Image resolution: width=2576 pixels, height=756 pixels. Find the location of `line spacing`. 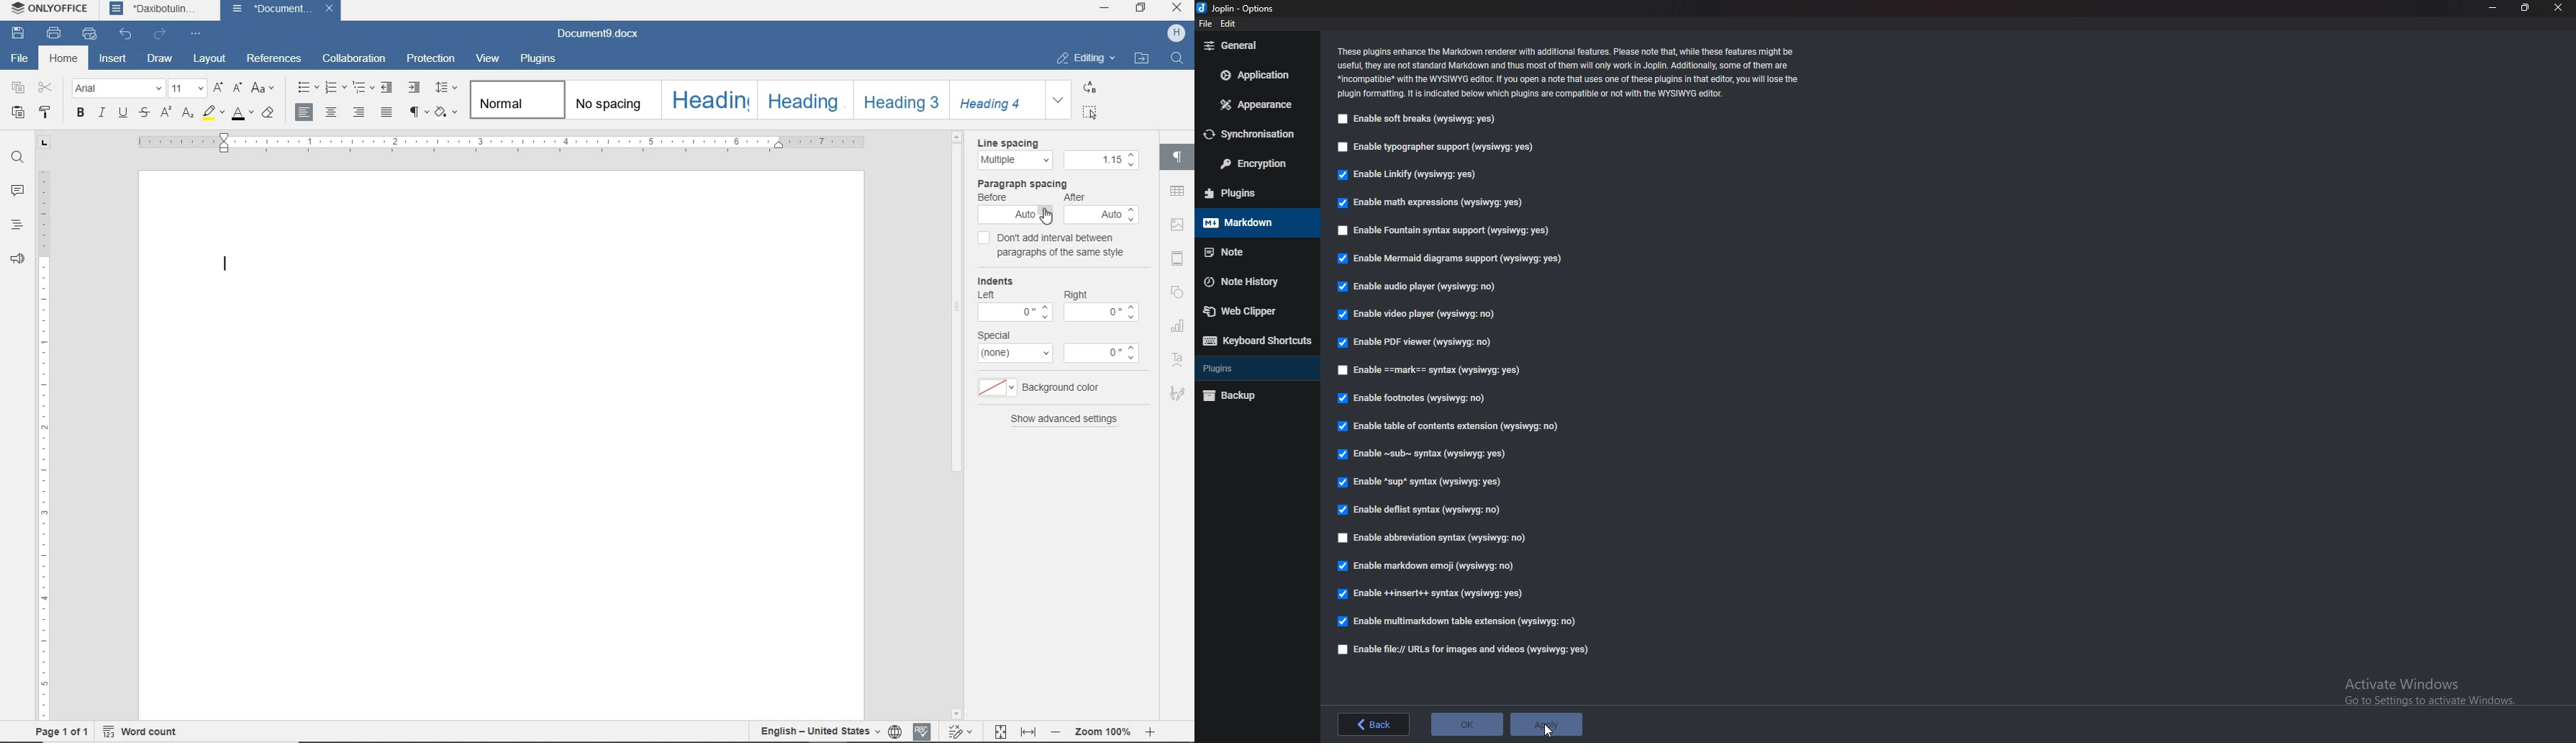

line spacing is located at coordinates (1015, 160).